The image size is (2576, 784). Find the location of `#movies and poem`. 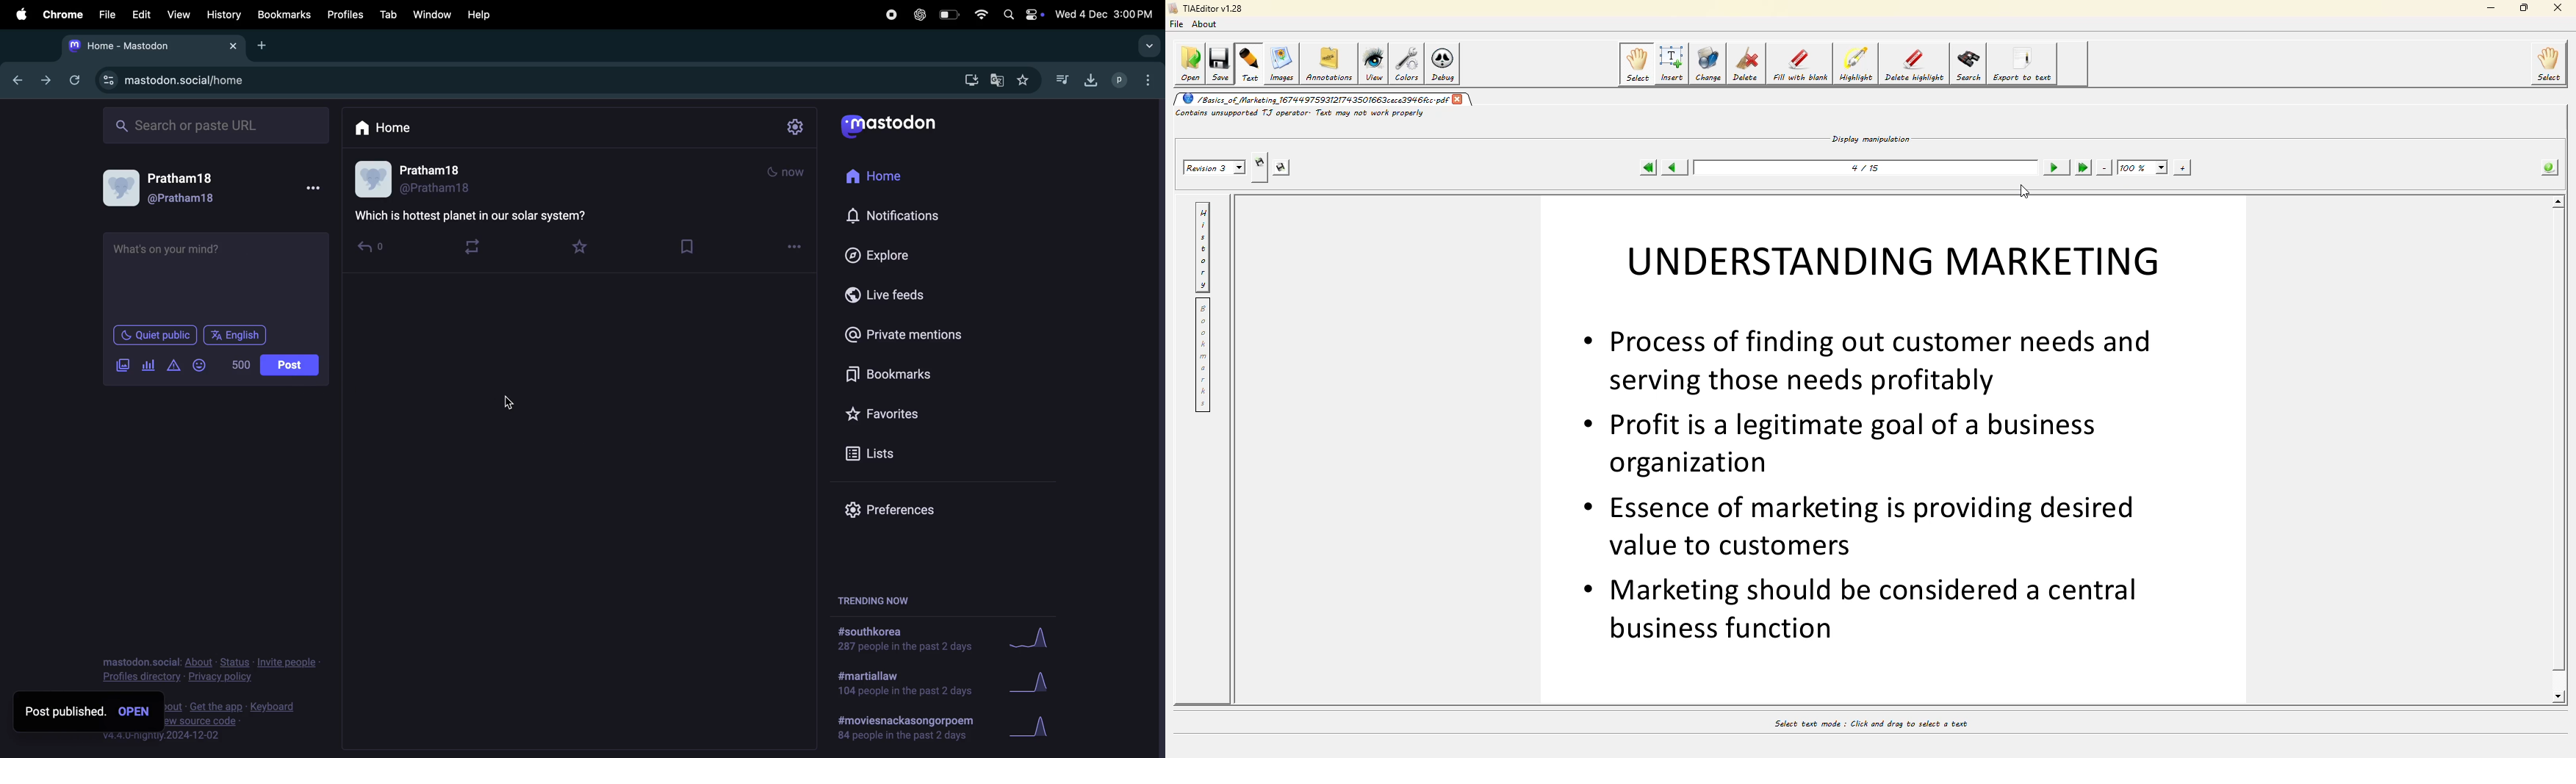

#movies and poem is located at coordinates (903, 730).